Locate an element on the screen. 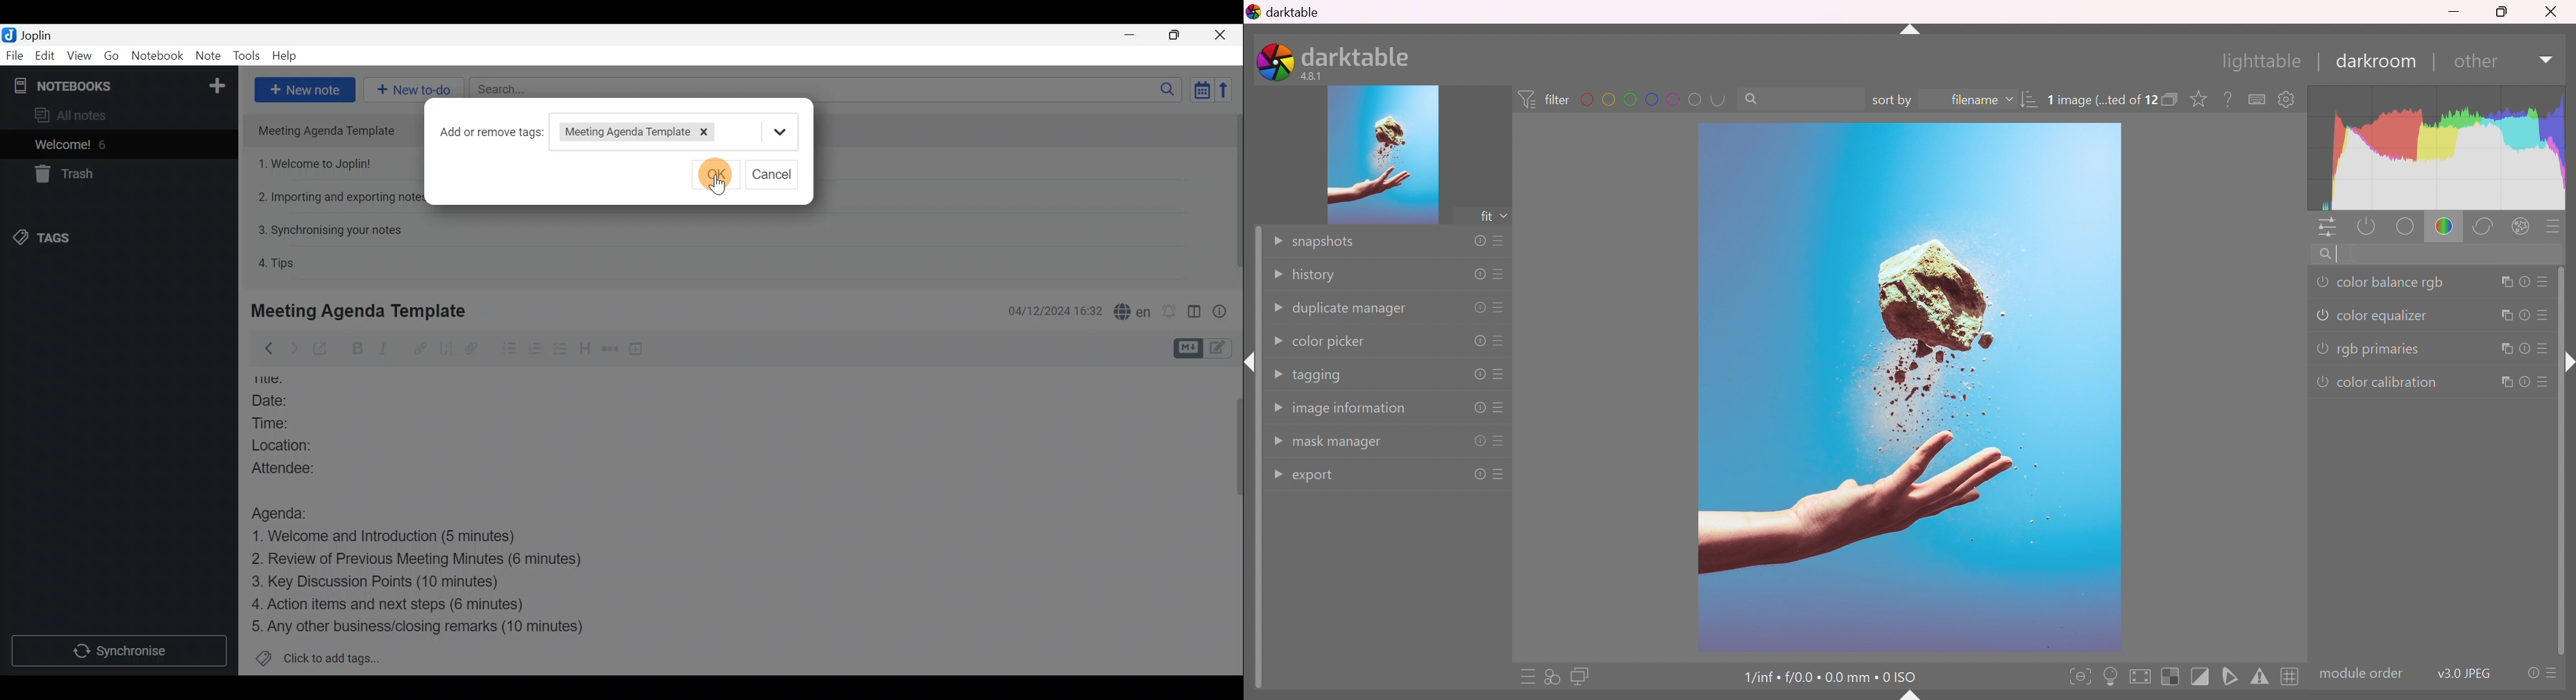   is located at coordinates (271, 379).